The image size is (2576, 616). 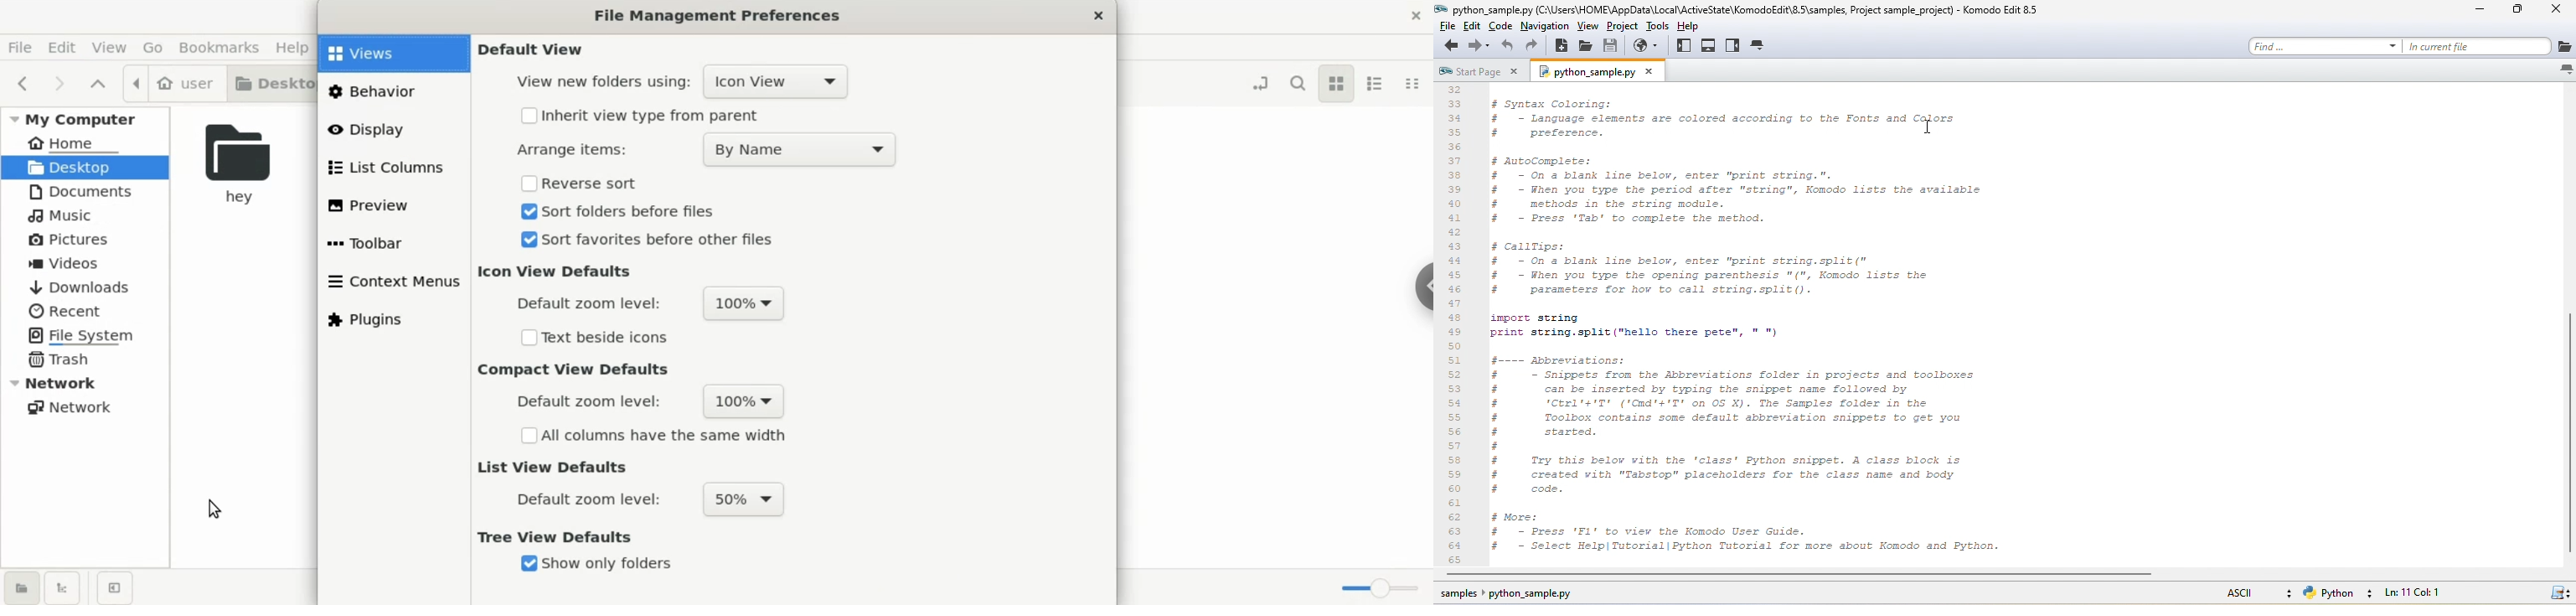 I want to click on close sidebars, so click(x=113, y=587).